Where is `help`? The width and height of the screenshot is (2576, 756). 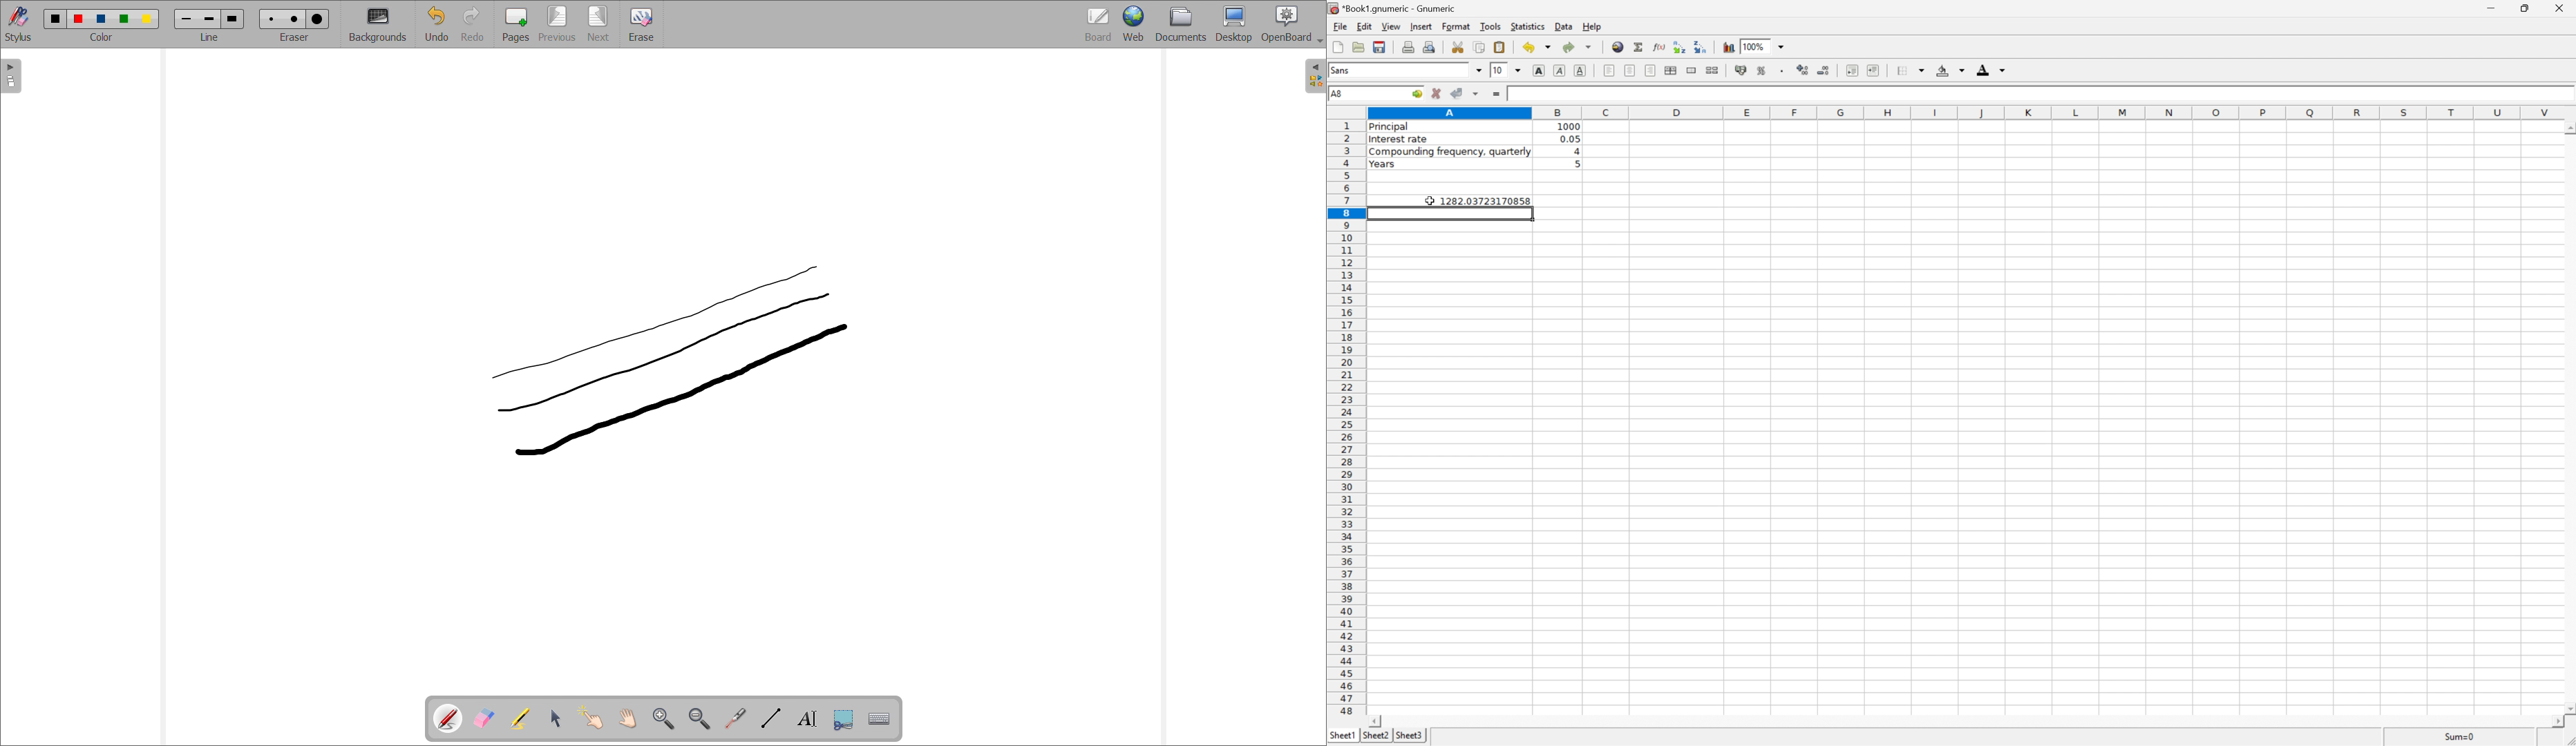 help is located at coordinates (1590, 24).